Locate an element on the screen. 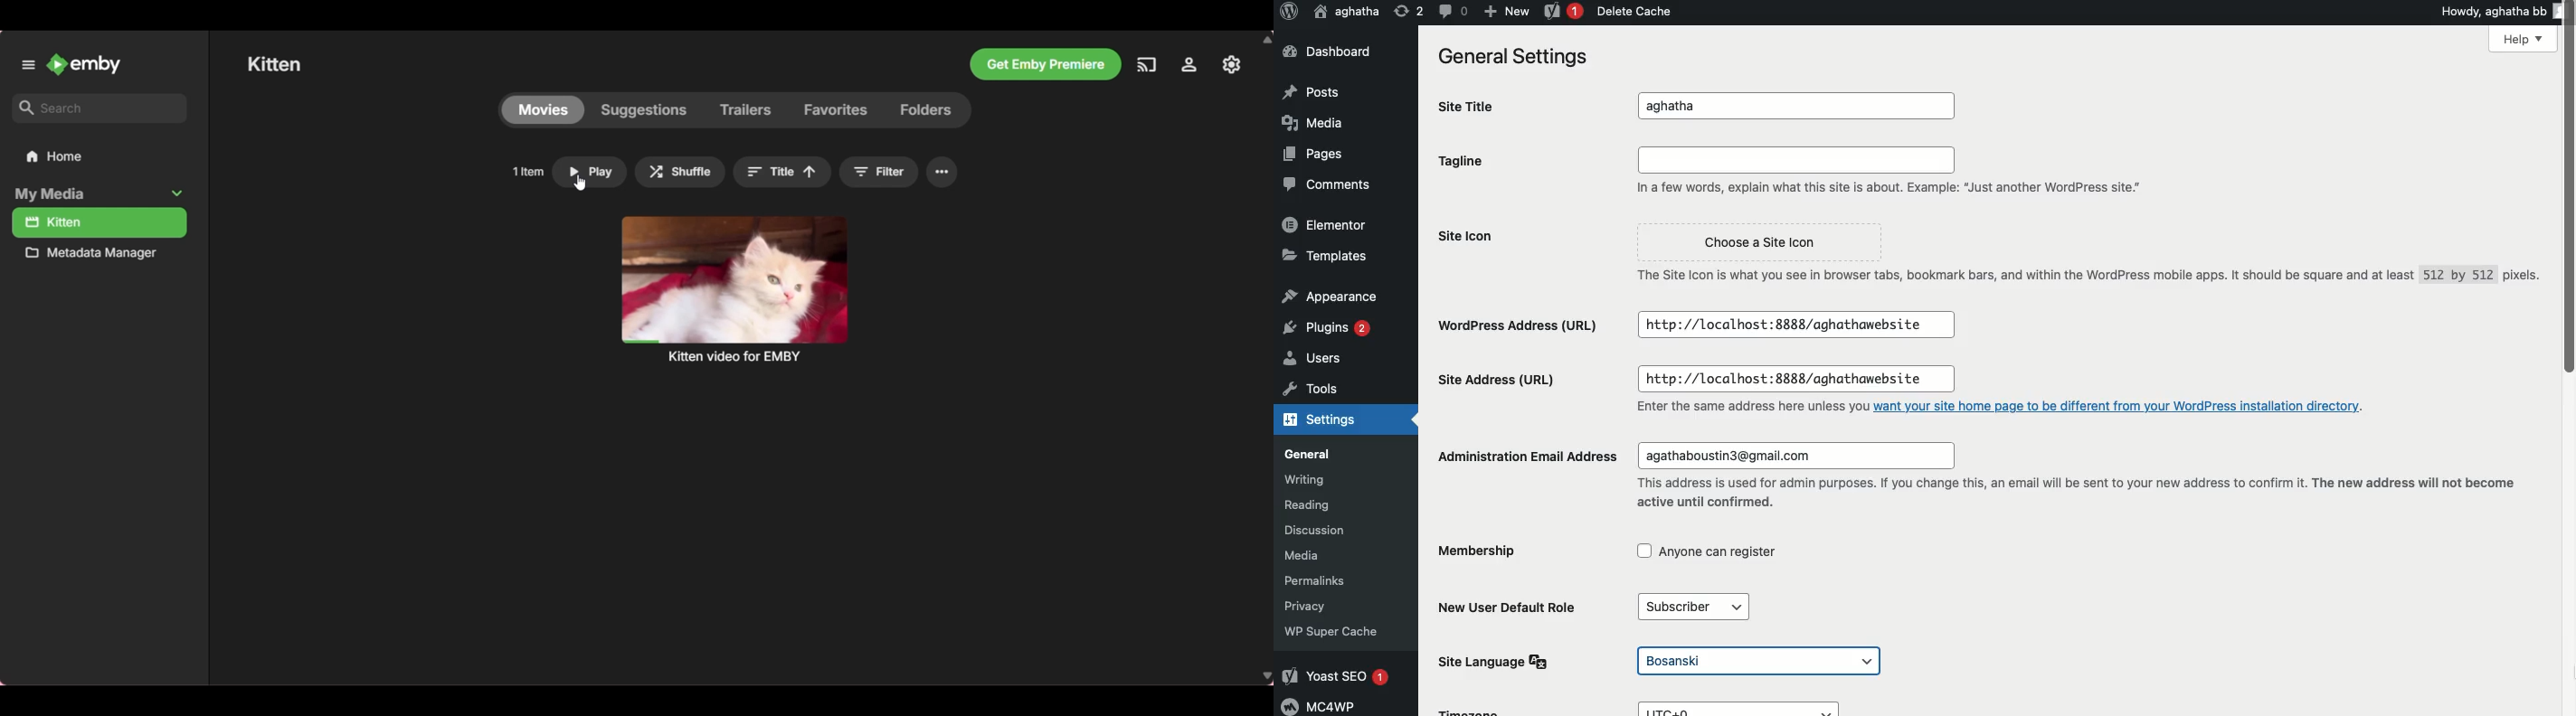 The height and width of the screenshot is (728, 2576). Logo is located at coordinates (1289, 13).